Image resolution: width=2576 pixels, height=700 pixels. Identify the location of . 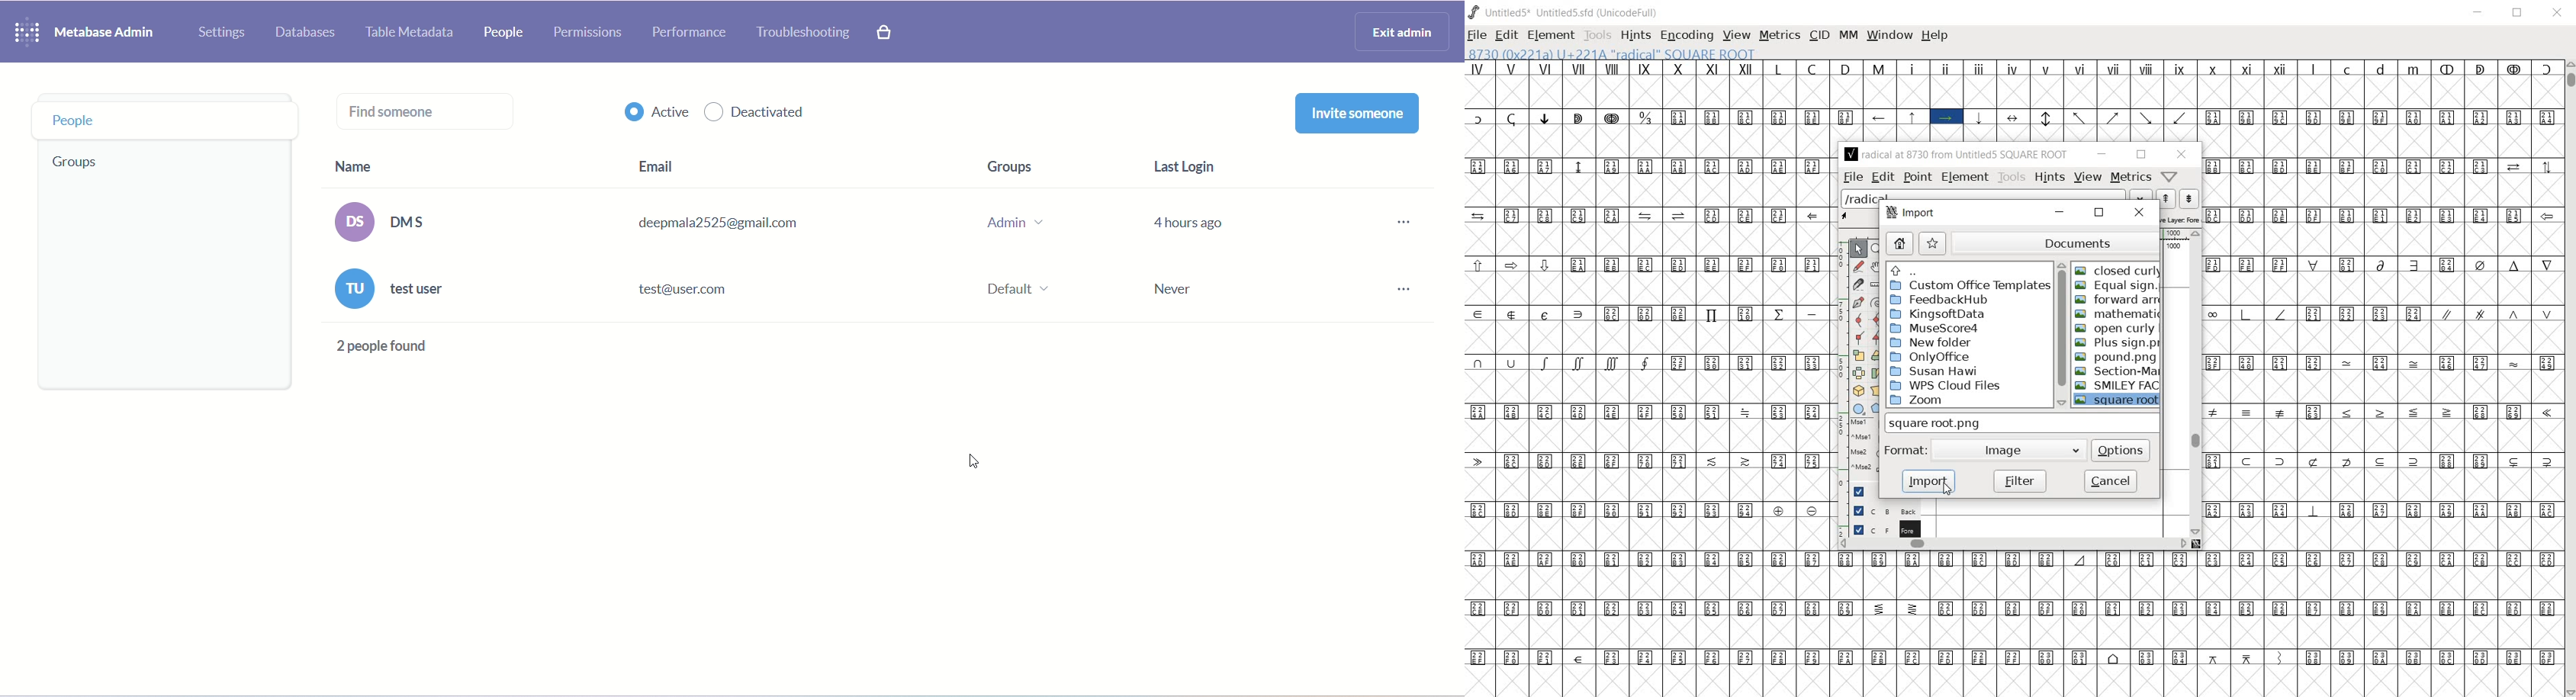
(381, 348).